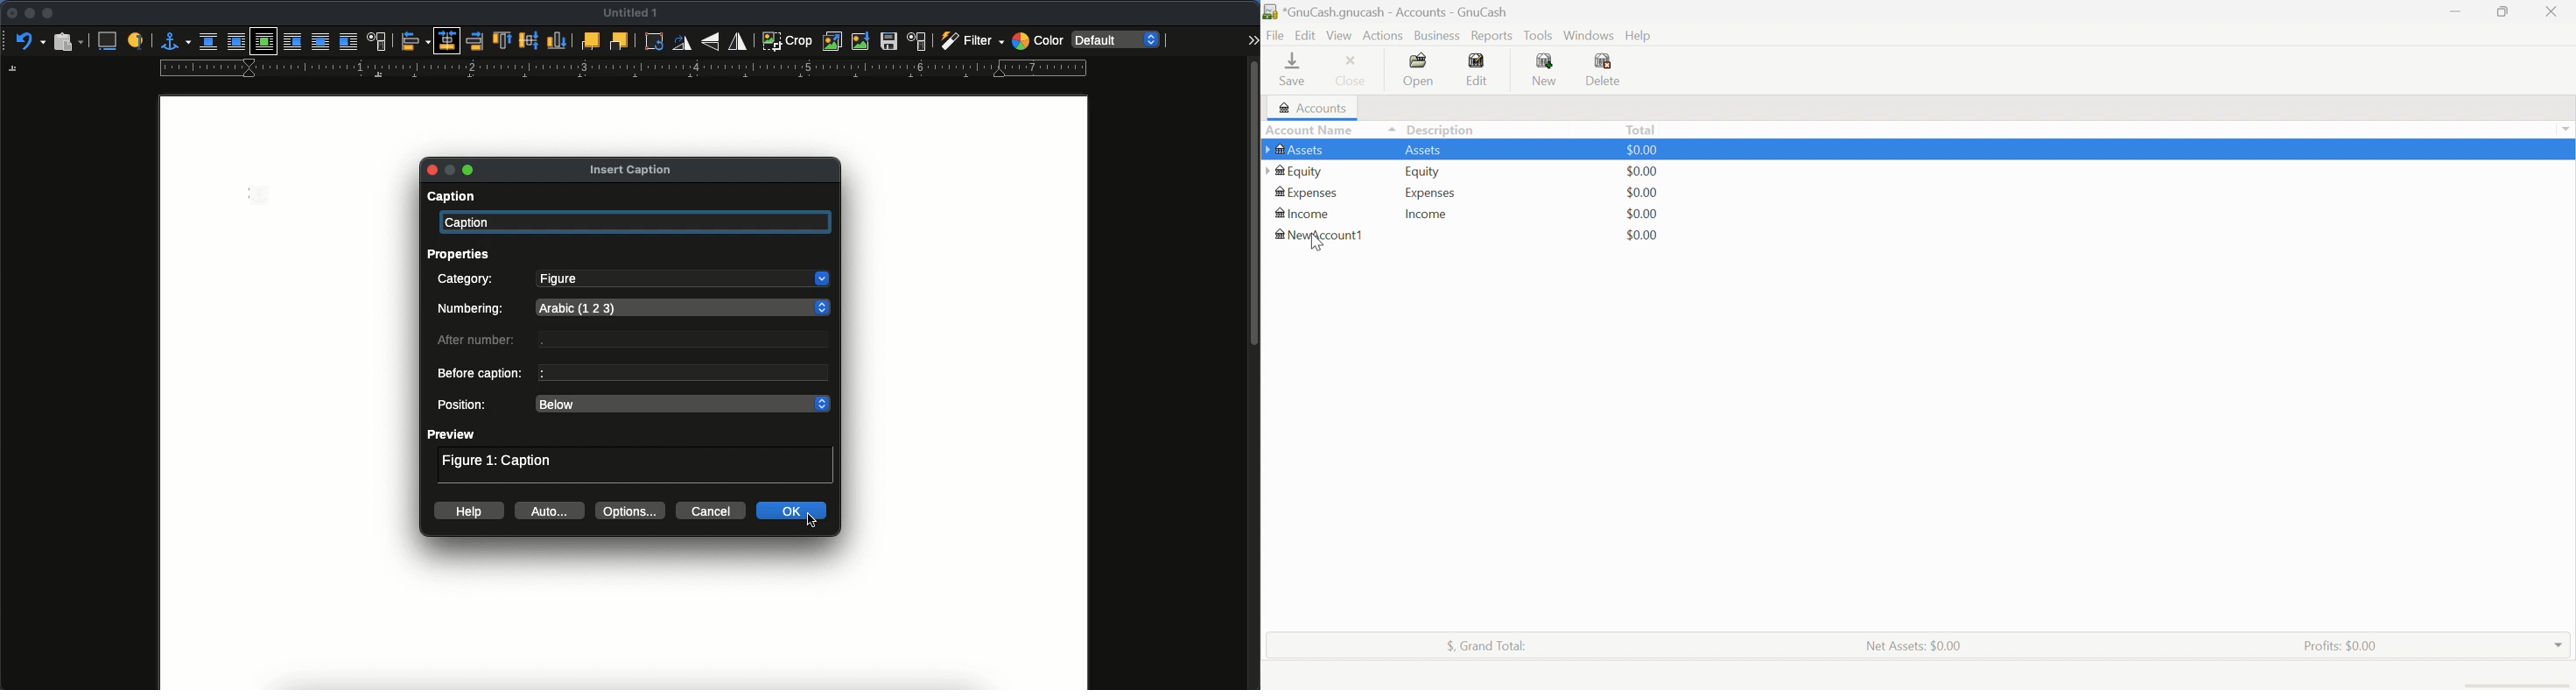 The image size is (2576, 700). What do you see at coordinates (657, 43) in the screenshot?
I see `rotate` at bounding box center [657, 43].